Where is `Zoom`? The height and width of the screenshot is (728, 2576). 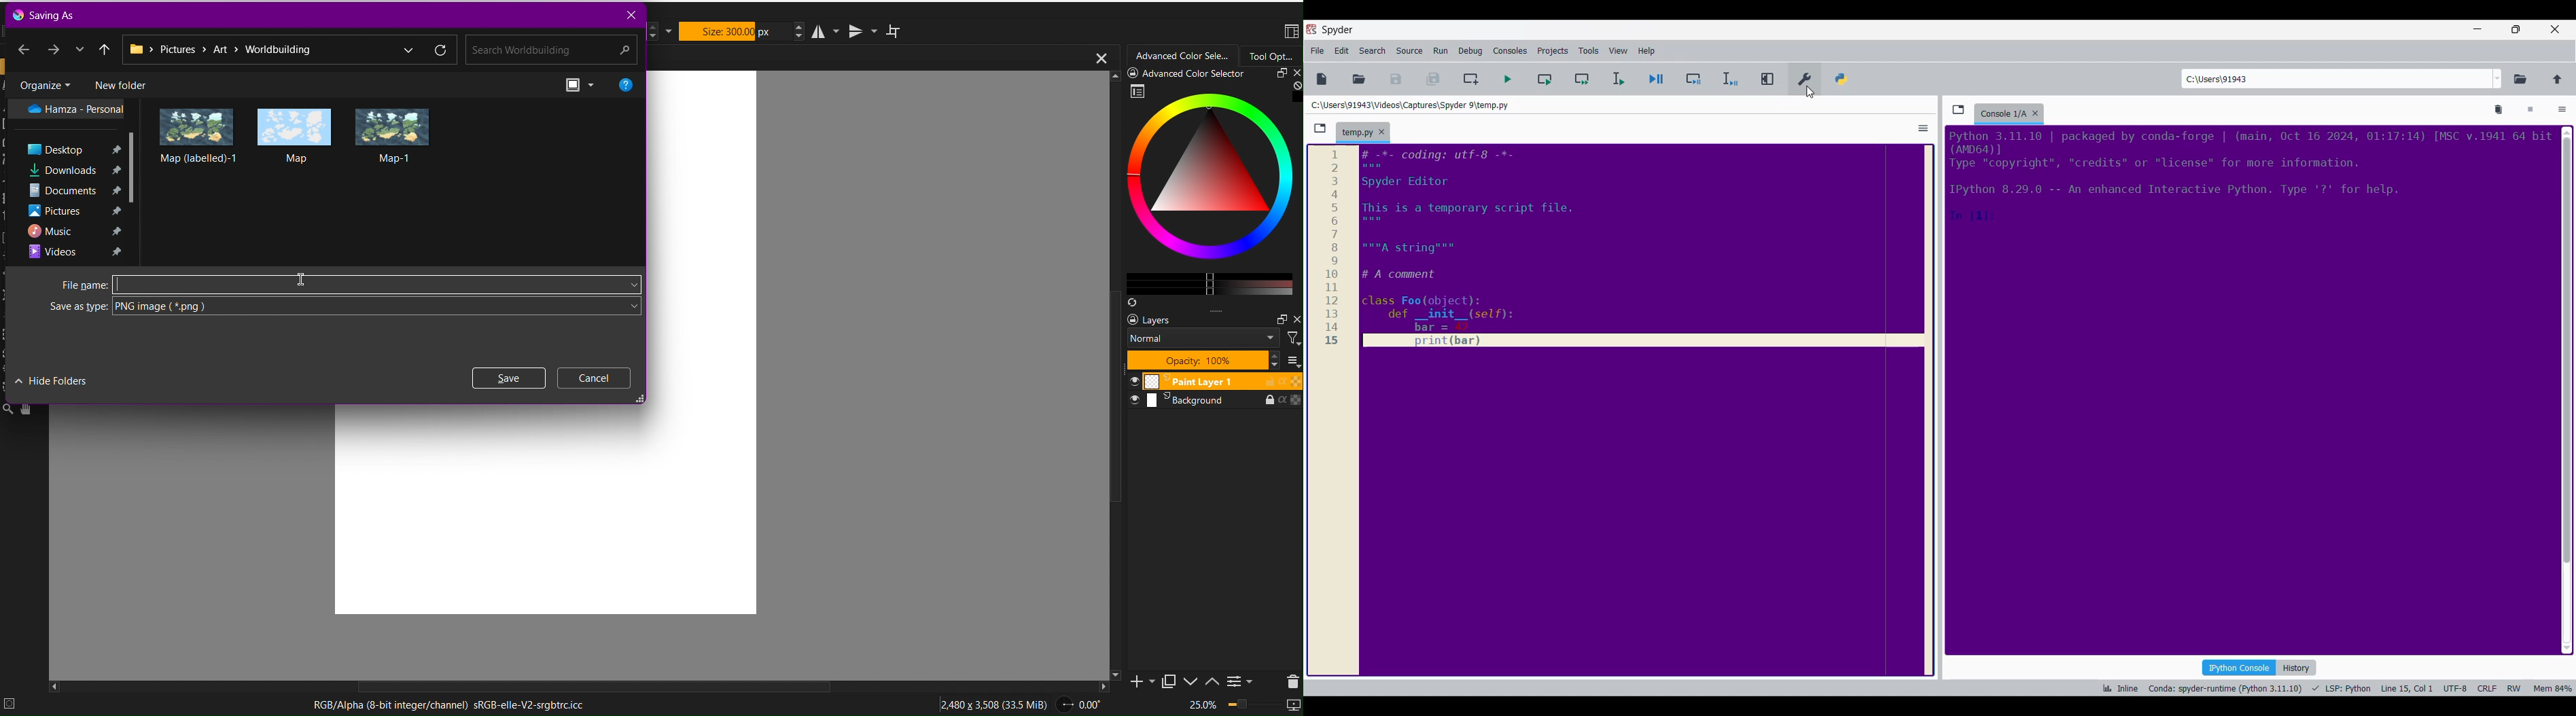
Zoom is located at coordinates (1242, 706).